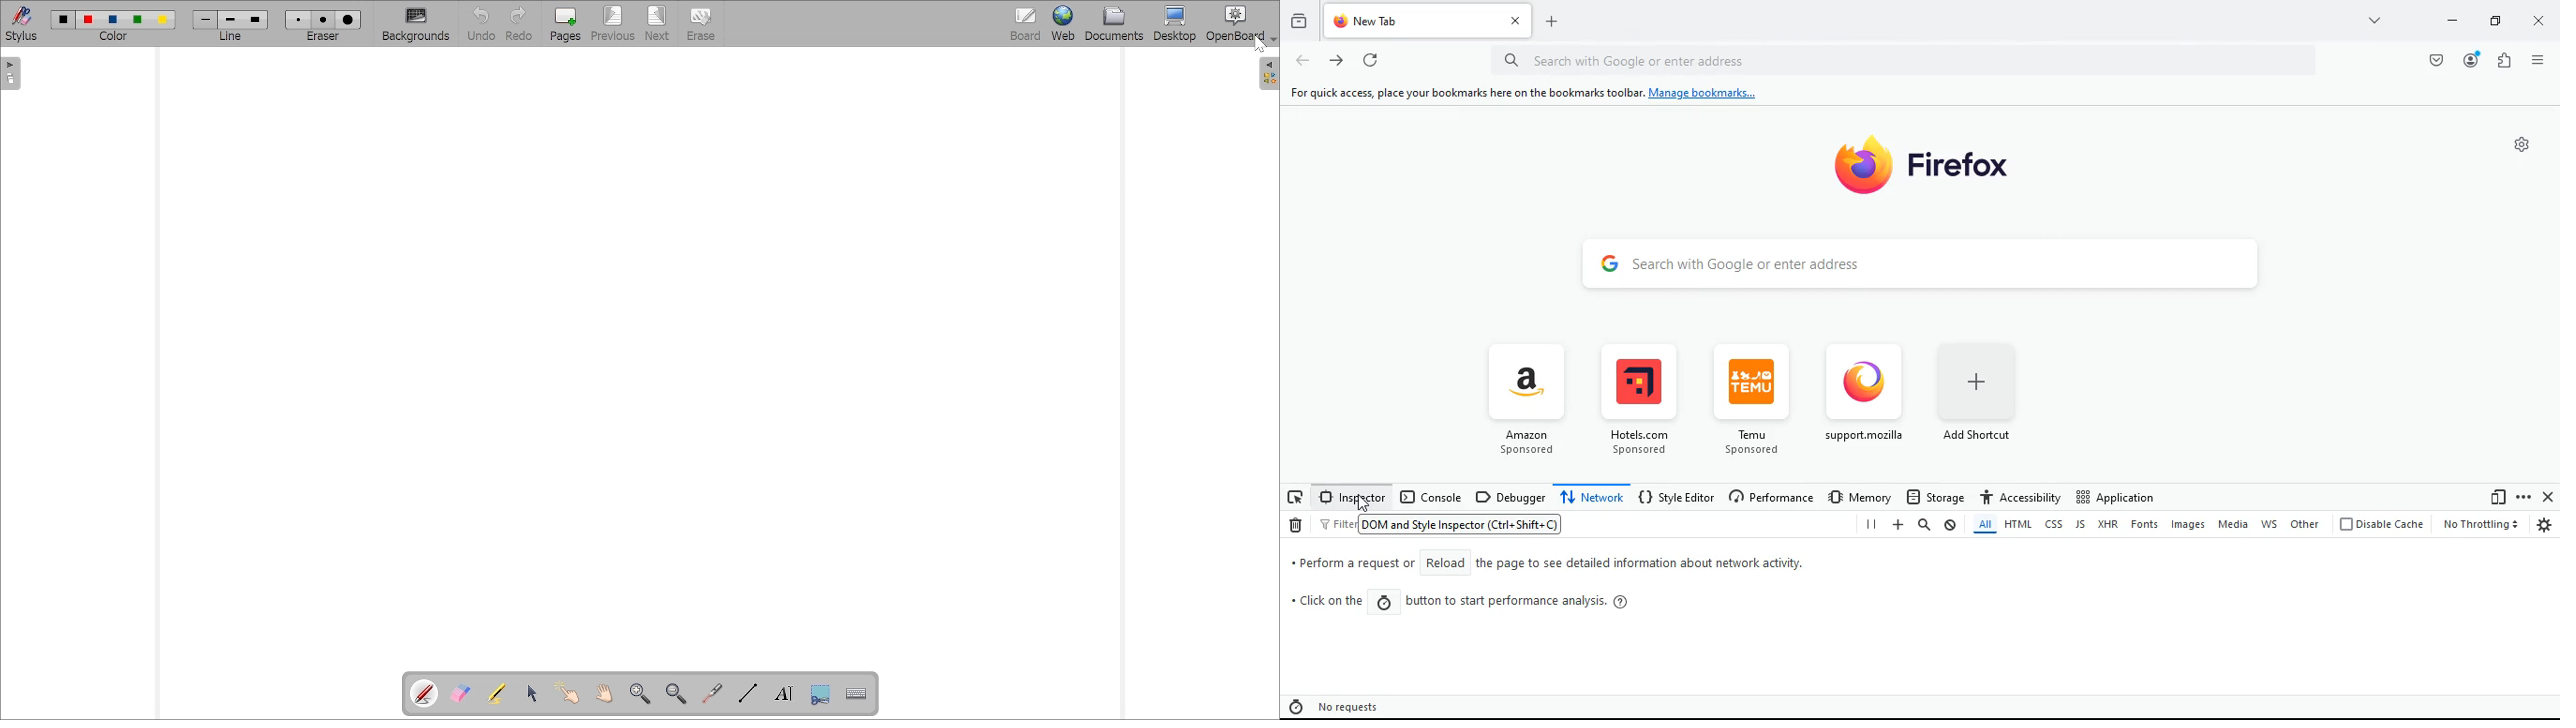 The height and width of the screenshot is (728, 2576). I want to click on inspector, so click(1348, 497).